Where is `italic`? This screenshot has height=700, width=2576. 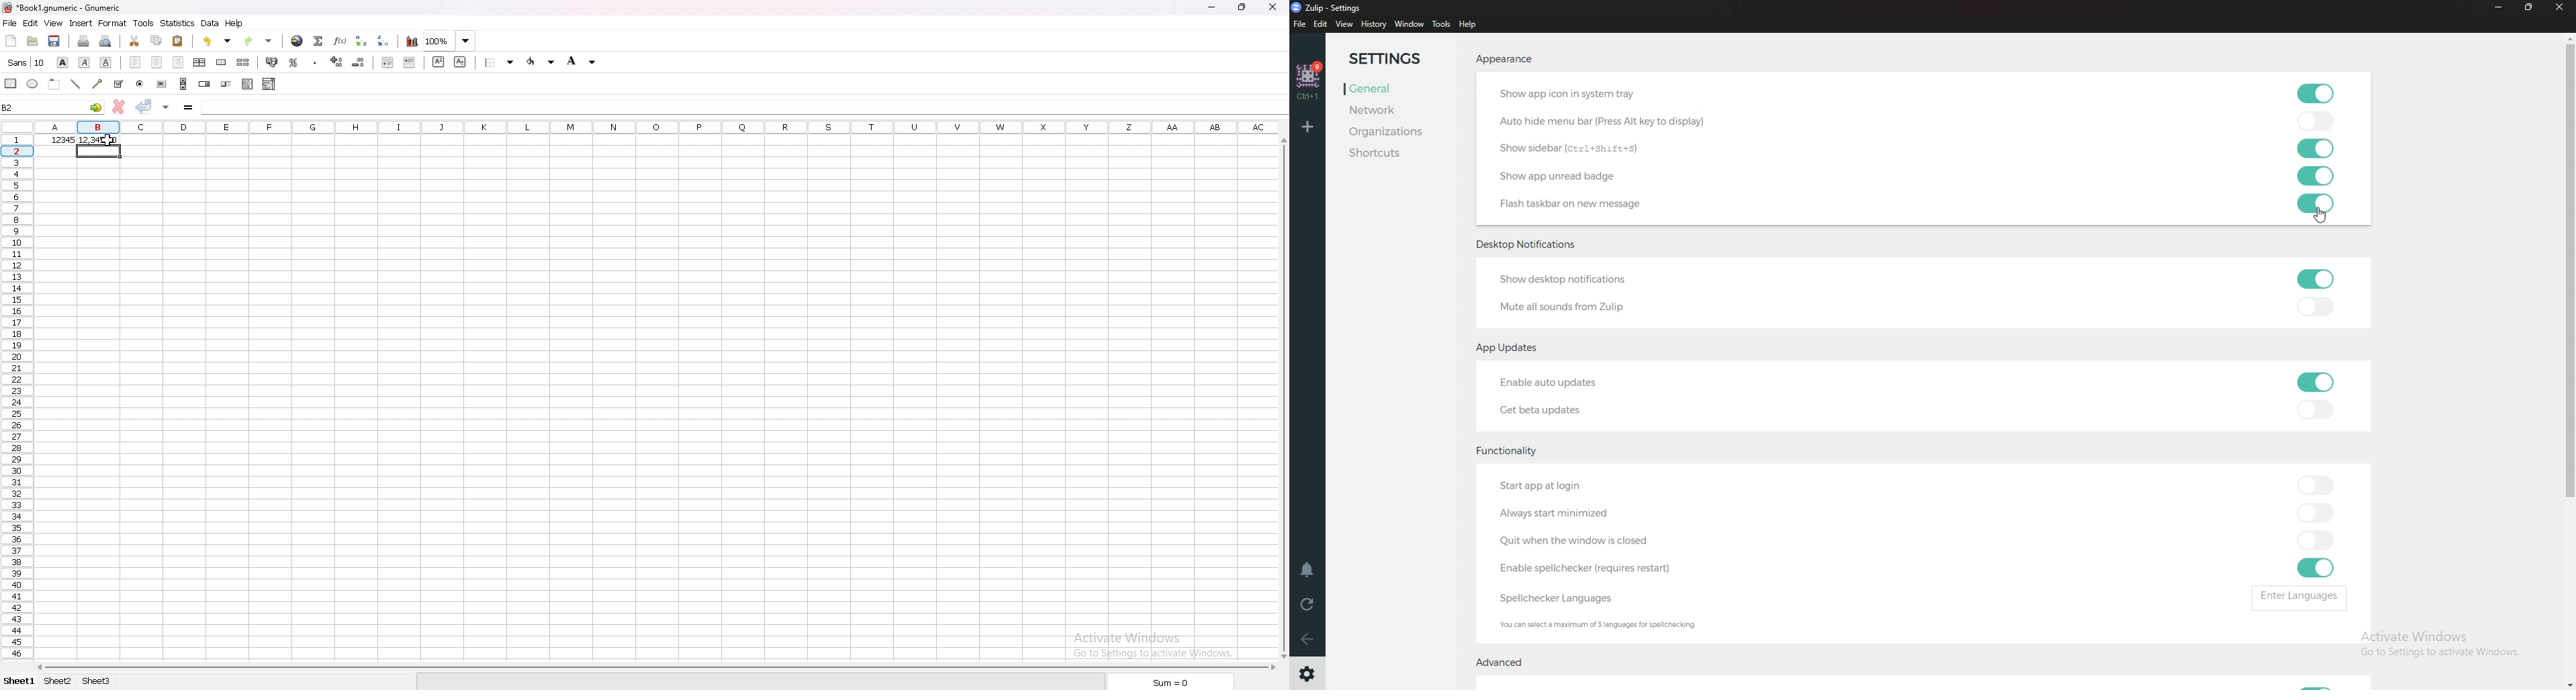
italic is located at coordinates (84, 62).